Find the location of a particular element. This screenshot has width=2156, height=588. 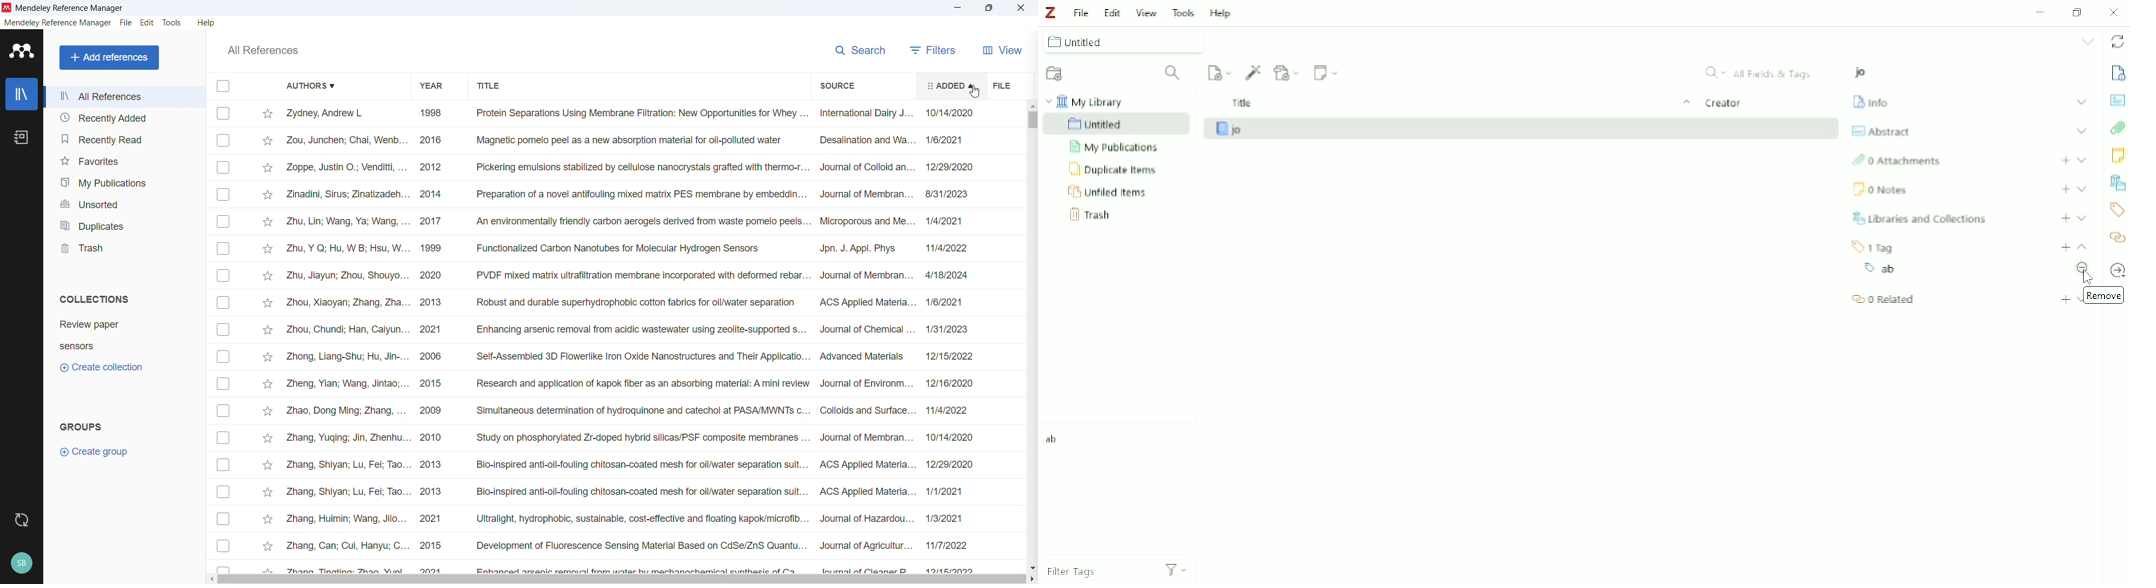

Expand section is located at coordinates (2082, 131).